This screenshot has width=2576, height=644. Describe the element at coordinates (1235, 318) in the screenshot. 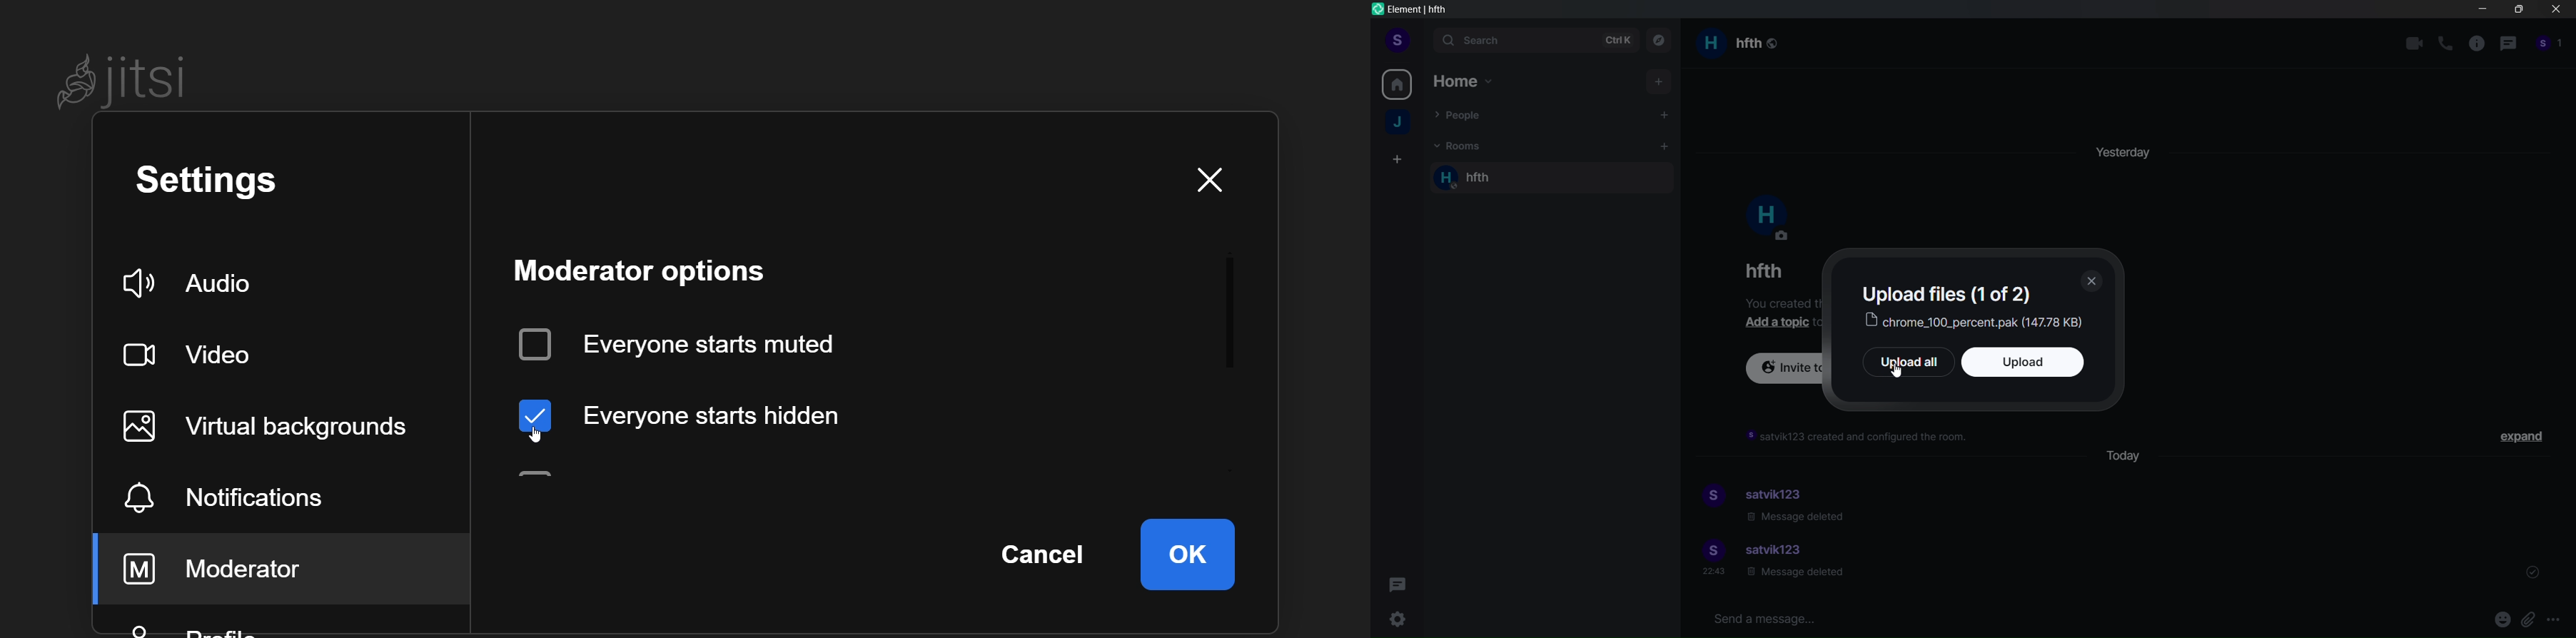

I see `scroll bar` at that location.